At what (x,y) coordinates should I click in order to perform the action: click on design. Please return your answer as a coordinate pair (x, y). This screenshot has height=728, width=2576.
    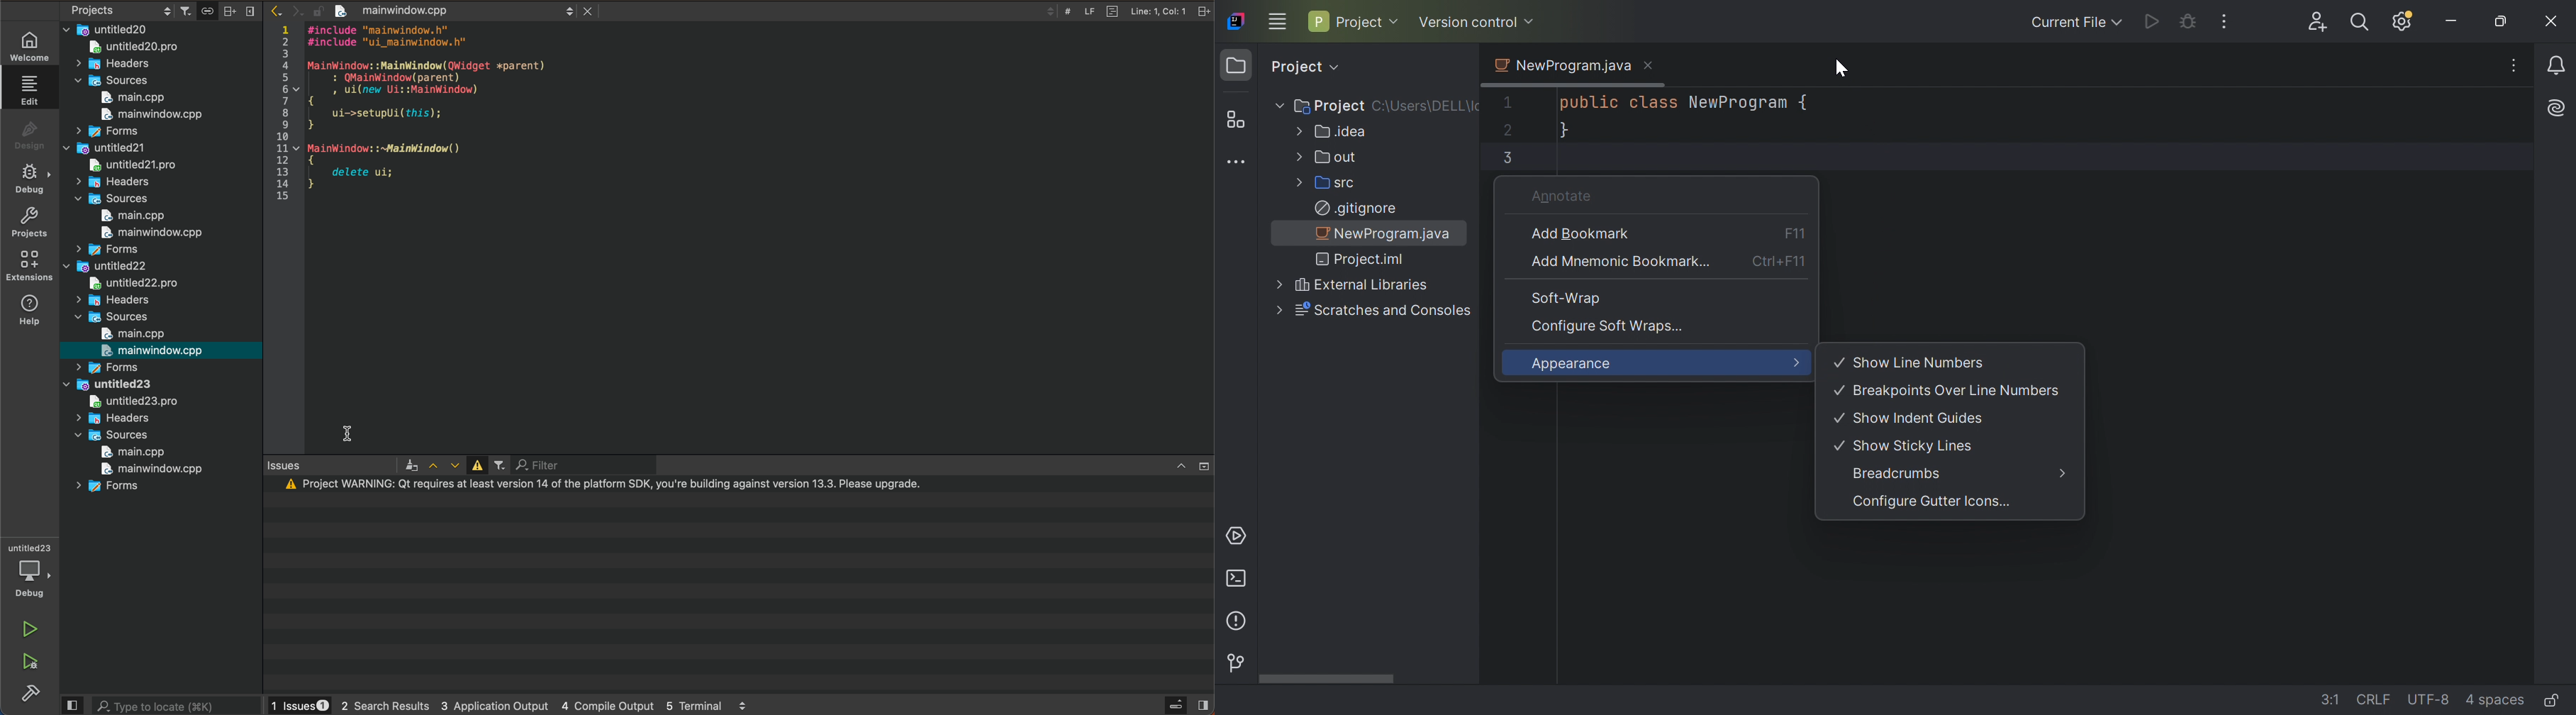
    Looking at the image, I should click on (30, 135).